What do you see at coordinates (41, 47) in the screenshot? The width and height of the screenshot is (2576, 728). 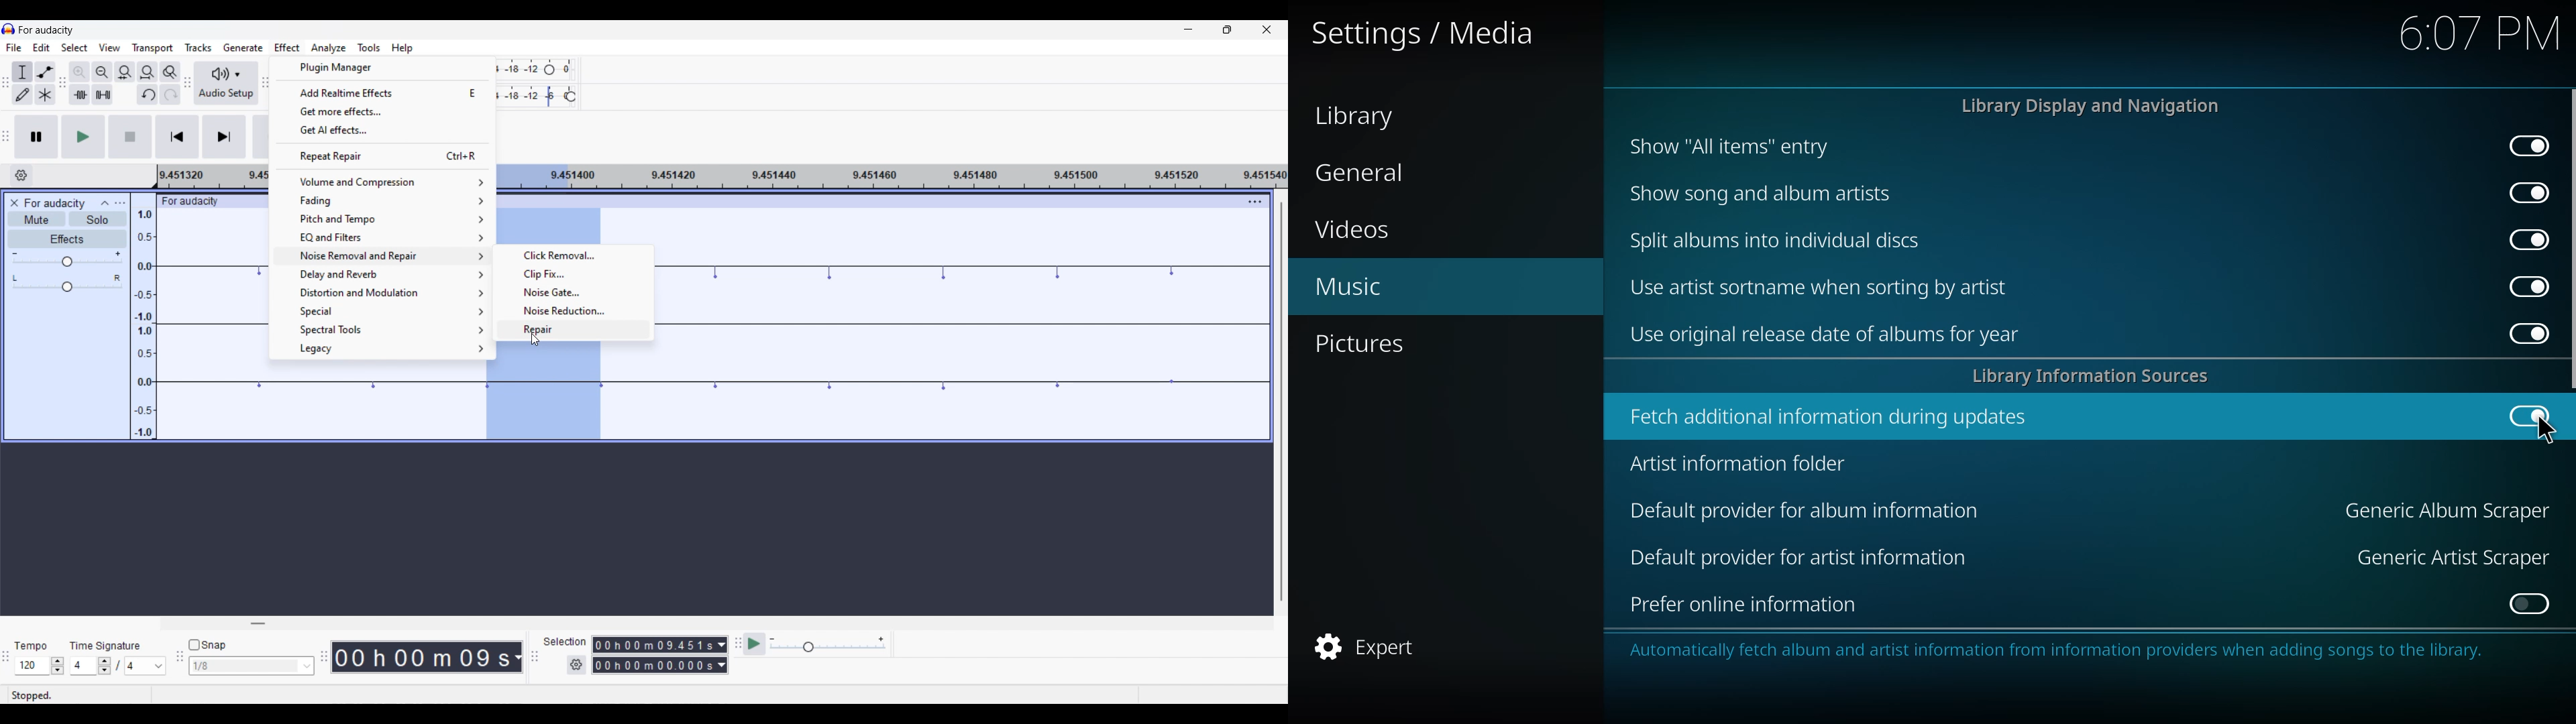 I see `Edit menu` at bounding box center [41, 47].